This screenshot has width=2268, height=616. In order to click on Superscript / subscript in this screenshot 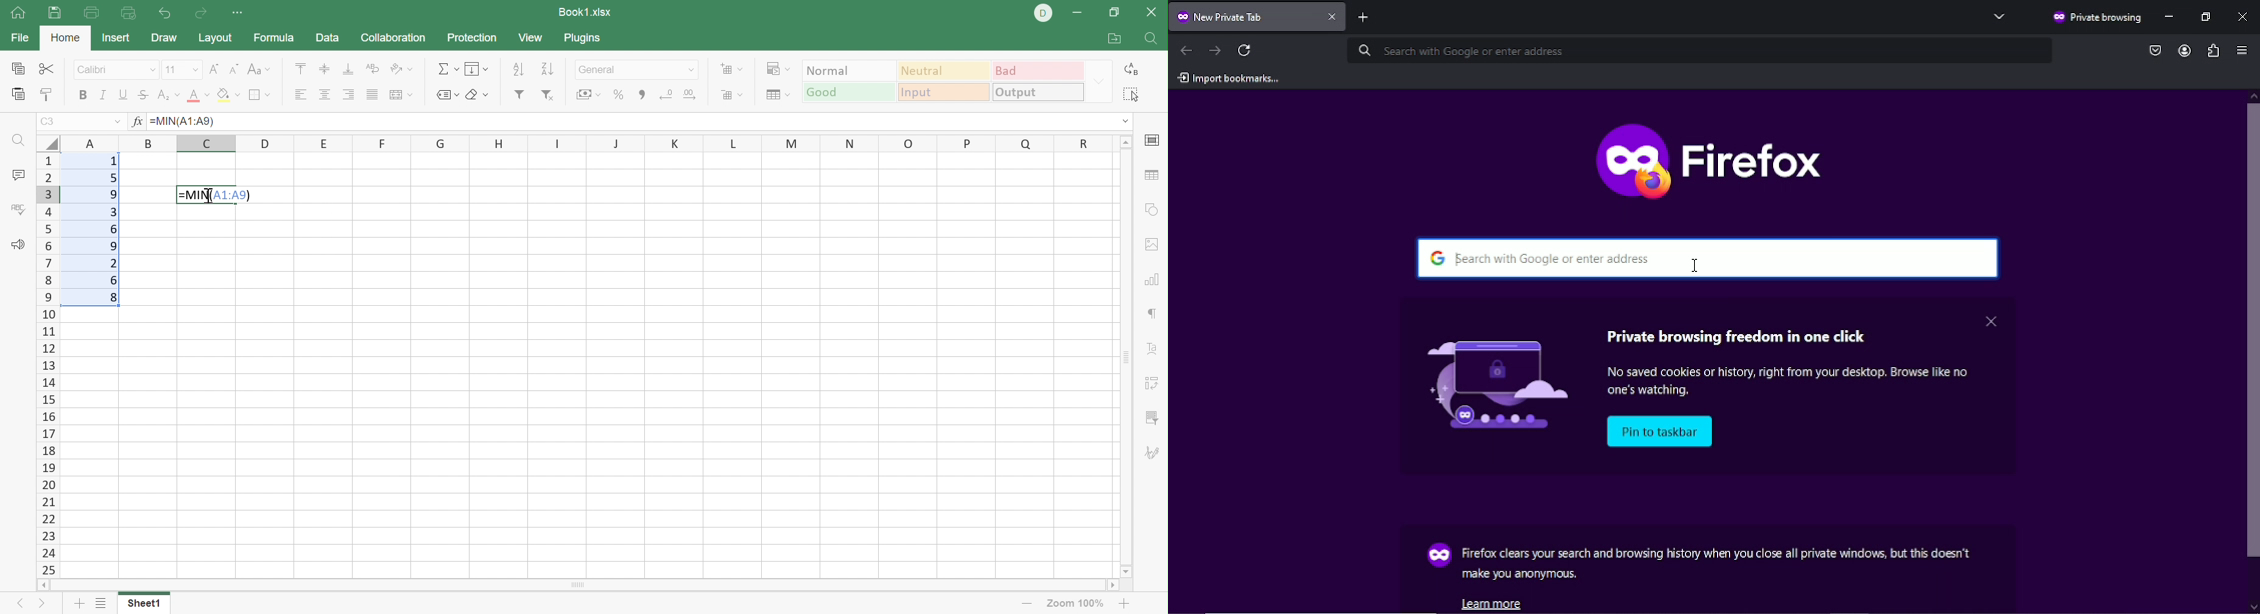, I will do `click(168, 95)`.